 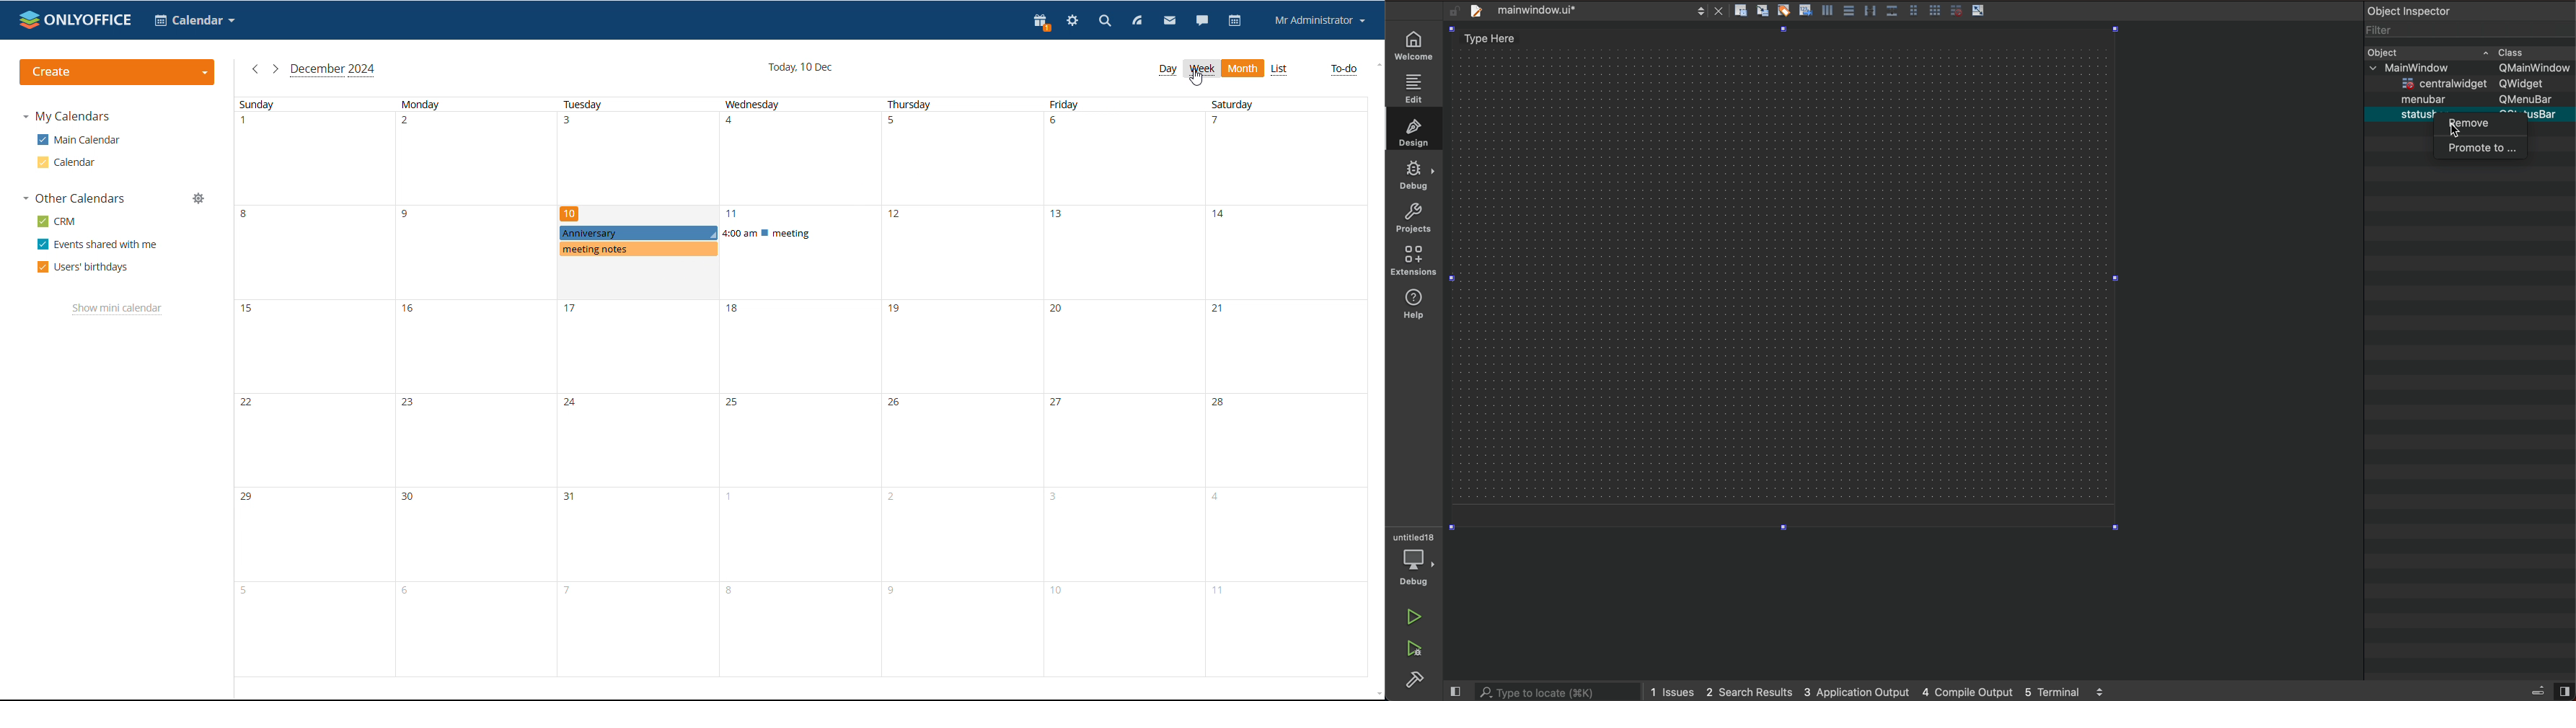 I want to click on edit, so click(x=1411, y=90).